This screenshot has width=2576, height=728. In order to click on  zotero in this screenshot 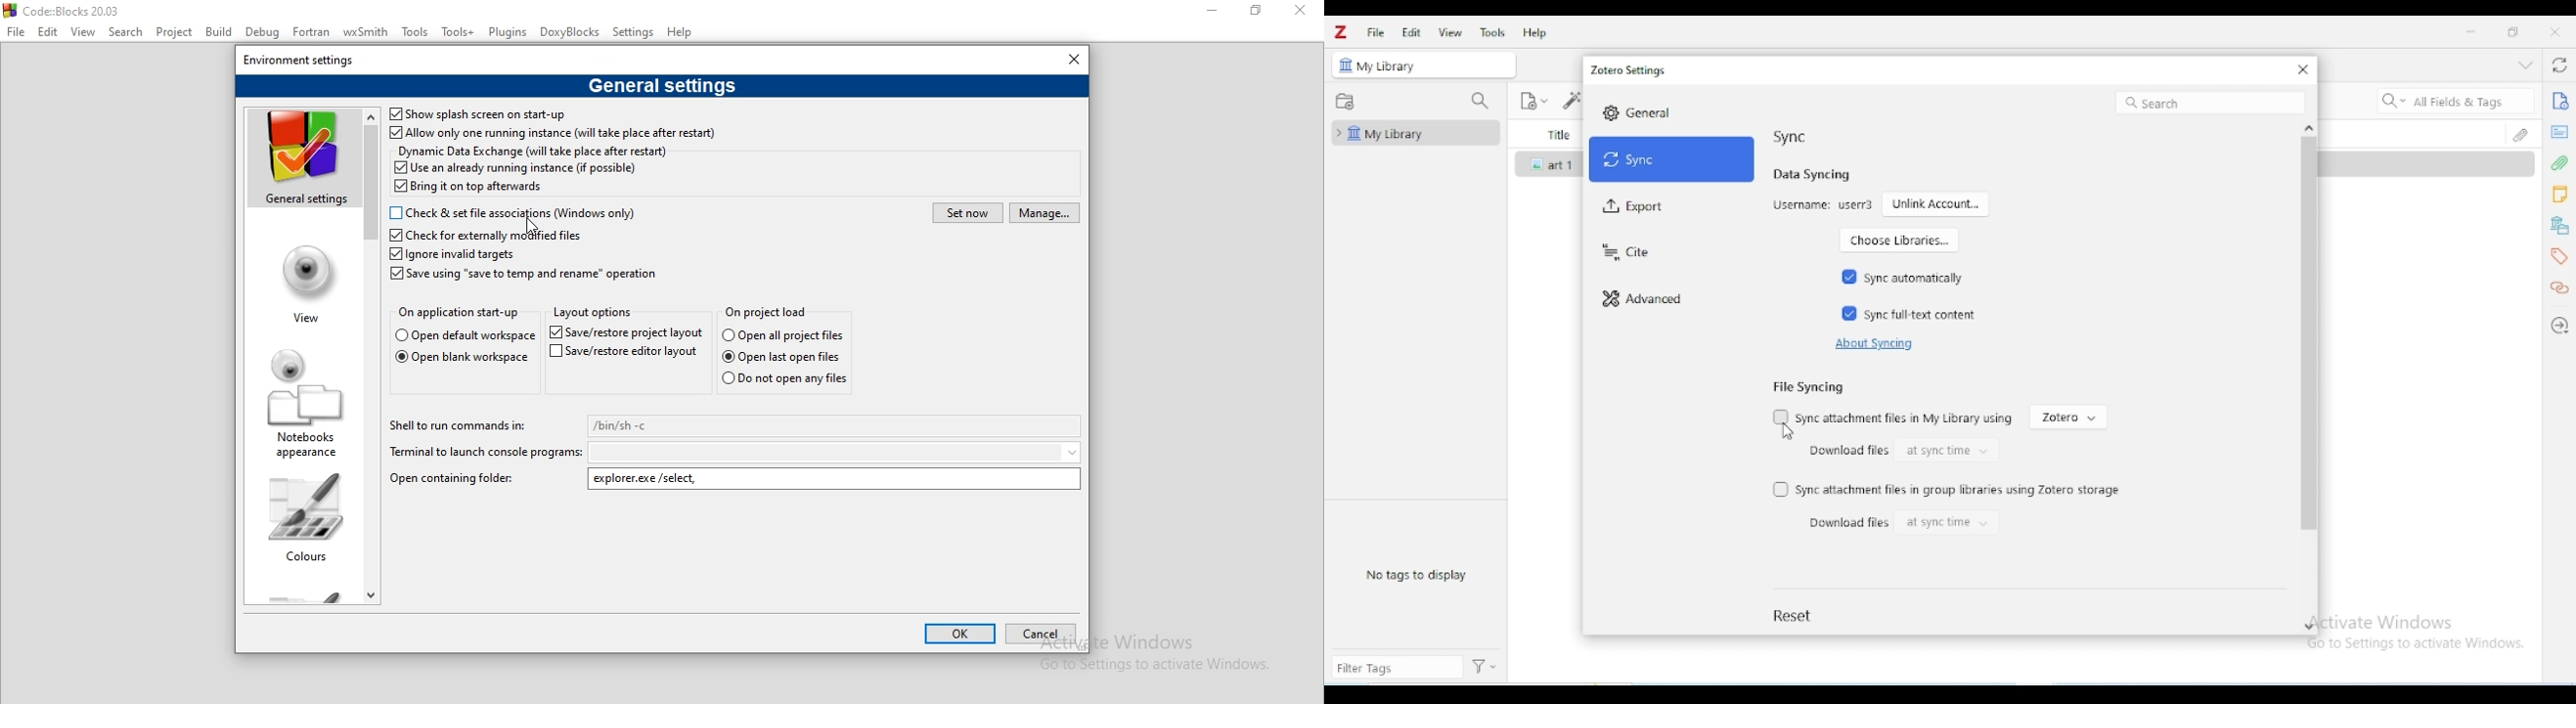, I will do `click(2068, 418)`.